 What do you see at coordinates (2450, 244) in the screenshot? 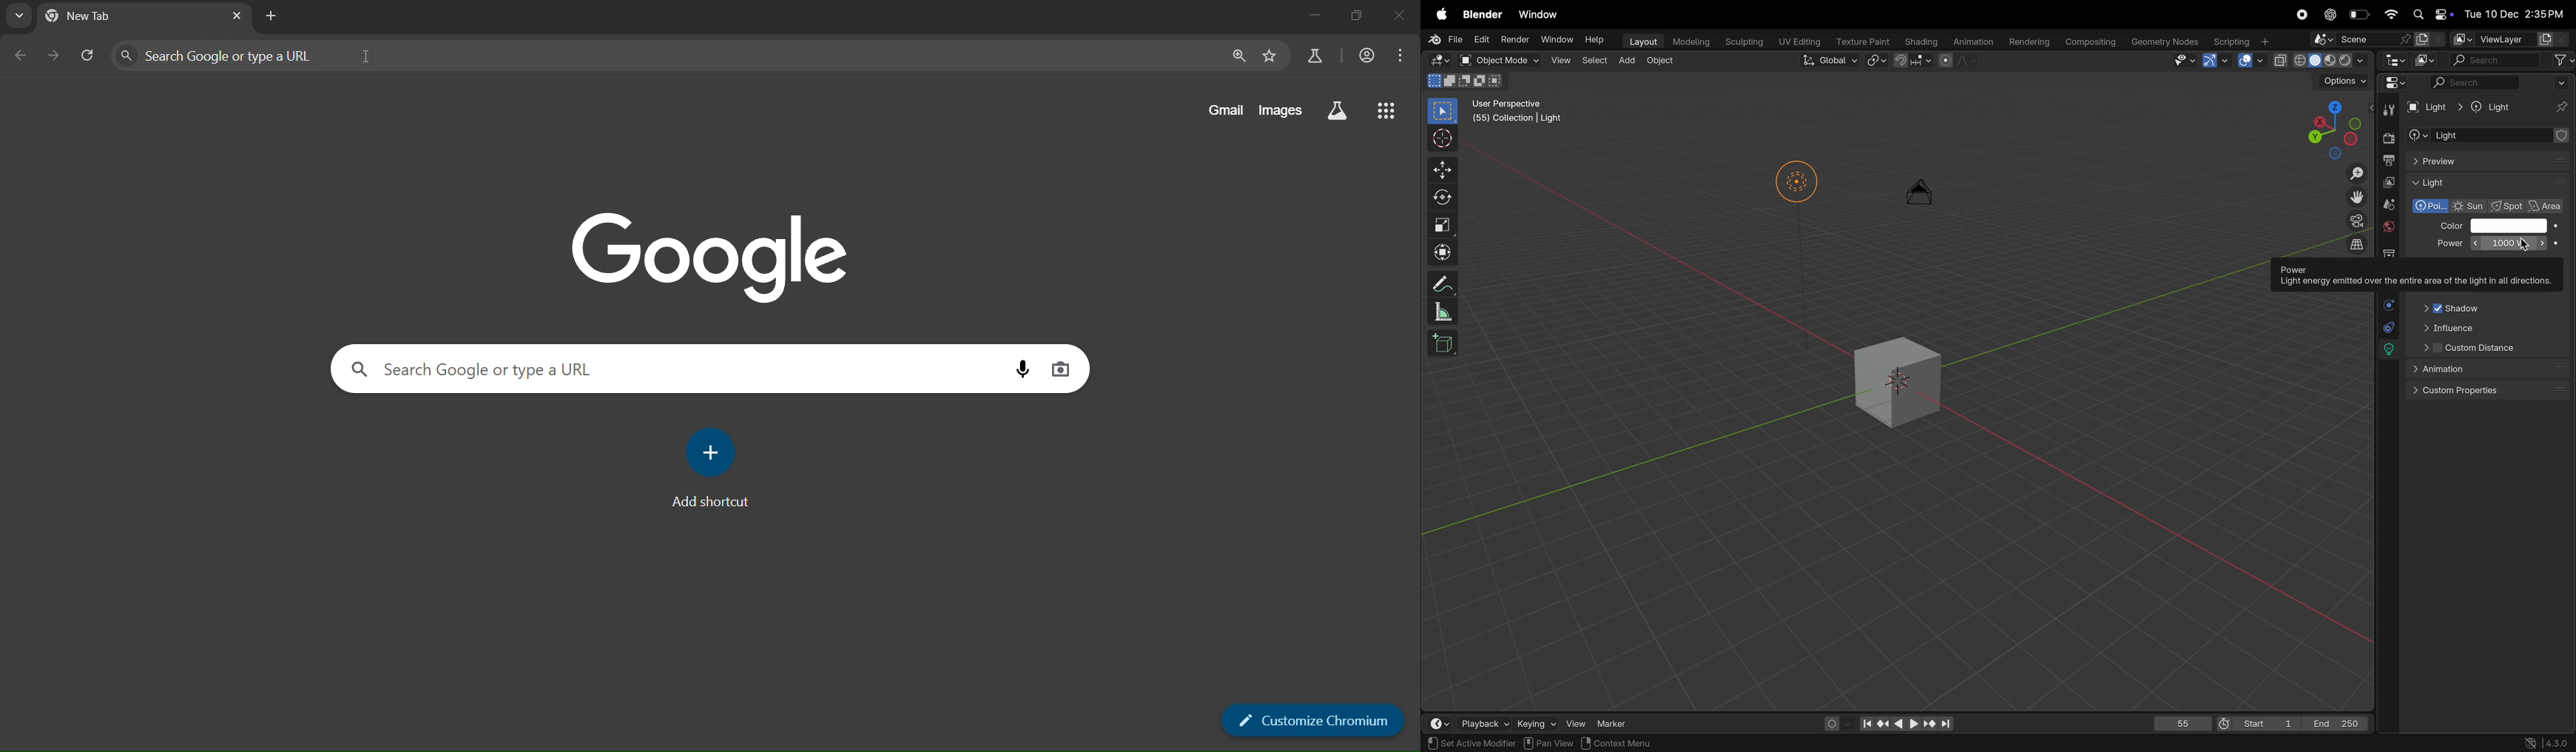
I see `Power` at bounding box center [2450, 244].